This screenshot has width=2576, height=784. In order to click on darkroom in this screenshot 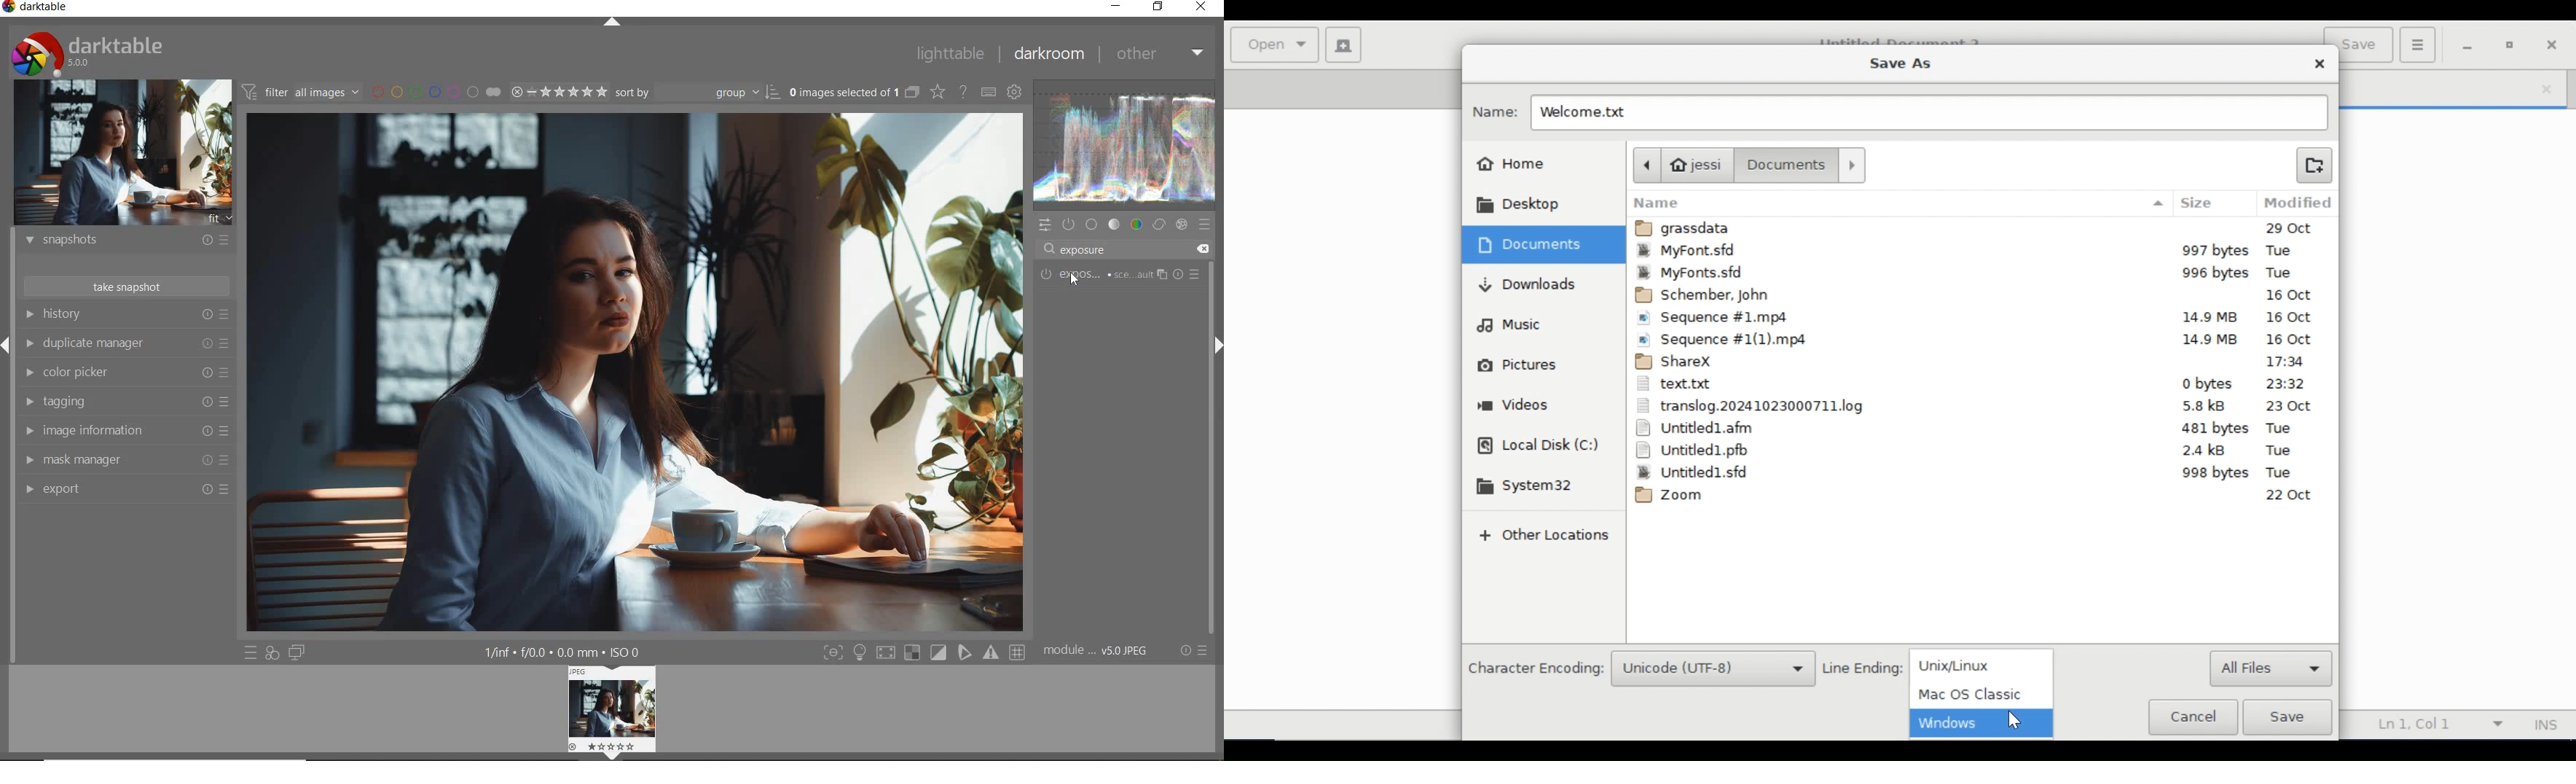, I will do `click(1048, 55)`.